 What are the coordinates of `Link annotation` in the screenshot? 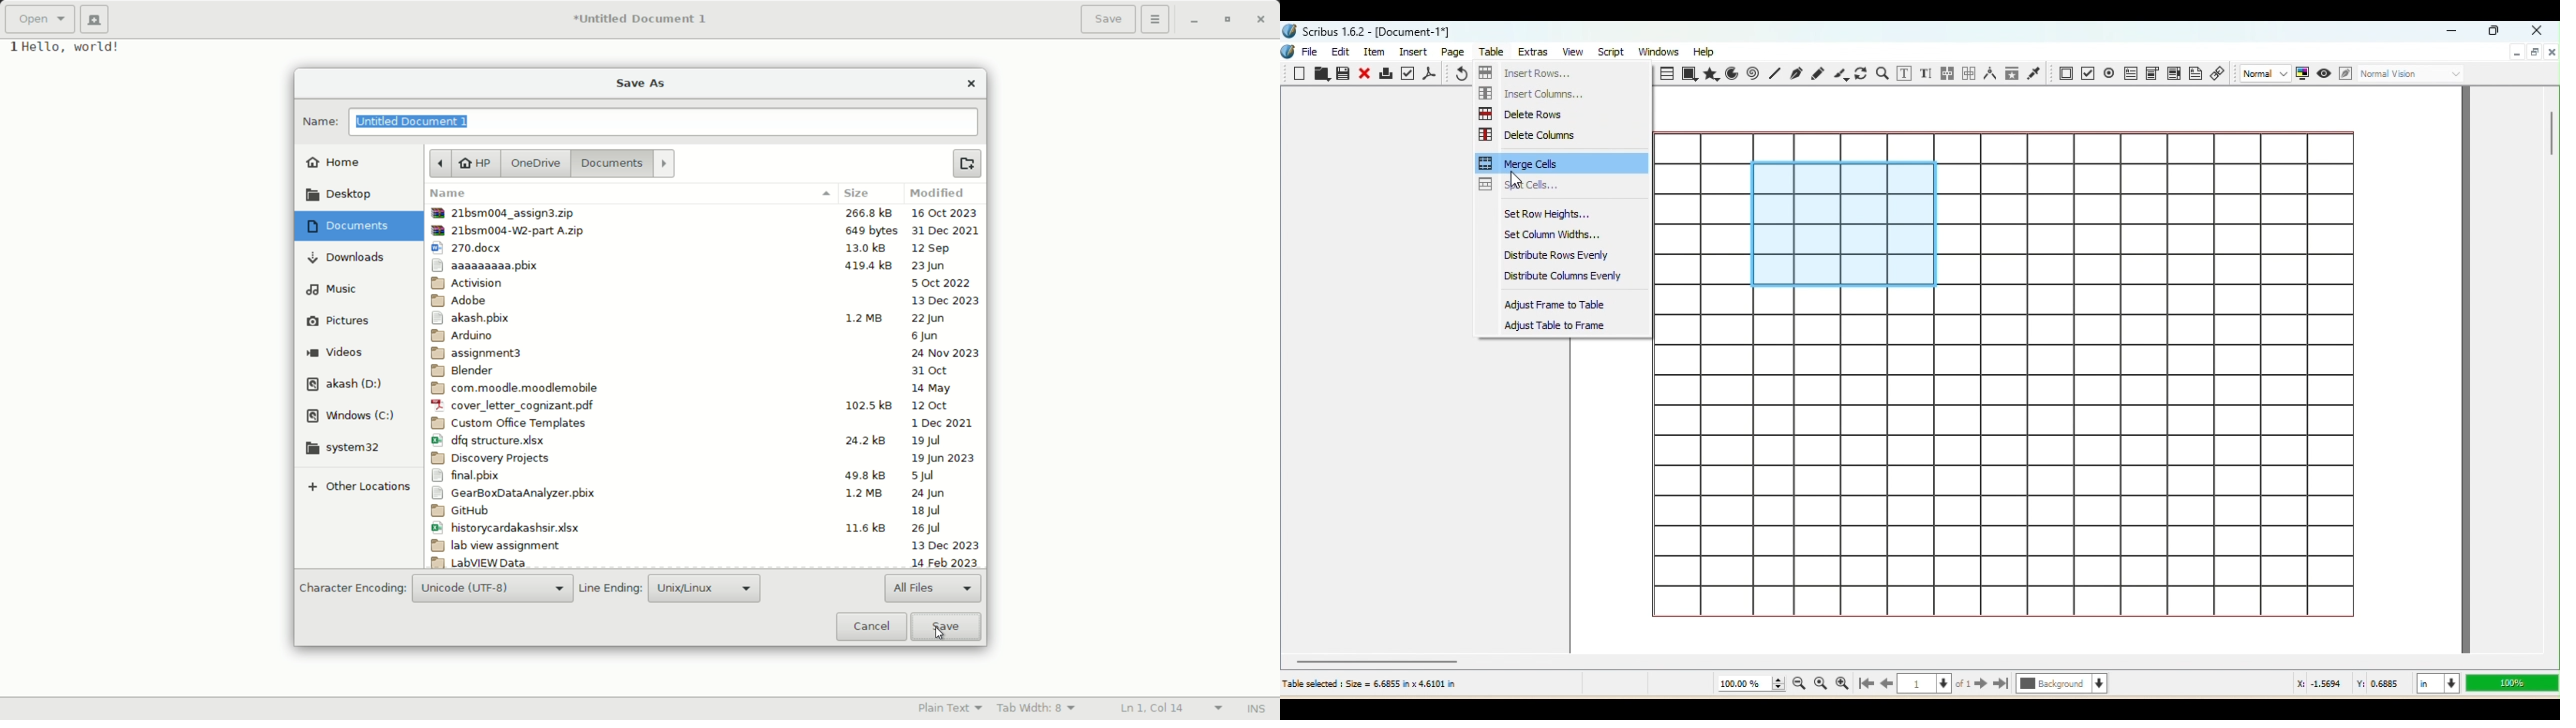 It's located at (2218, 75).